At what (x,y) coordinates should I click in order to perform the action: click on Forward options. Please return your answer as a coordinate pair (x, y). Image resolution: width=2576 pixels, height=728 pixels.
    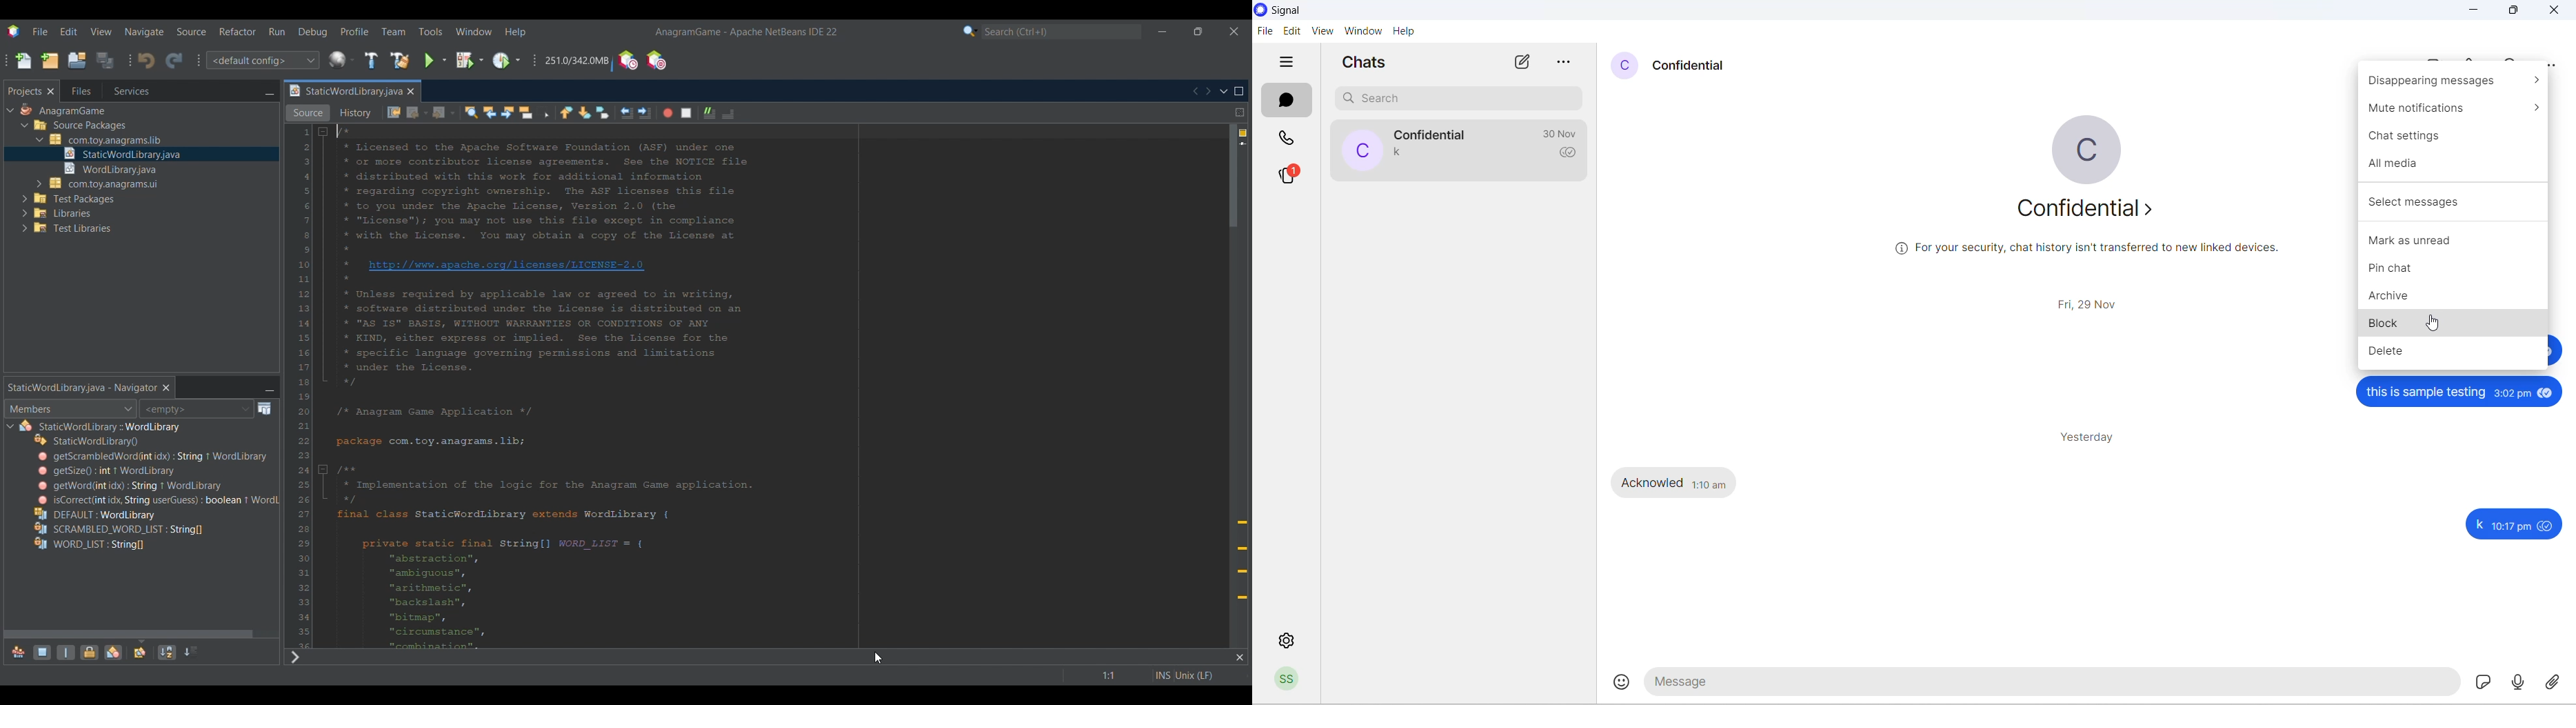
    Looking at the image, I should click on (453, 114).